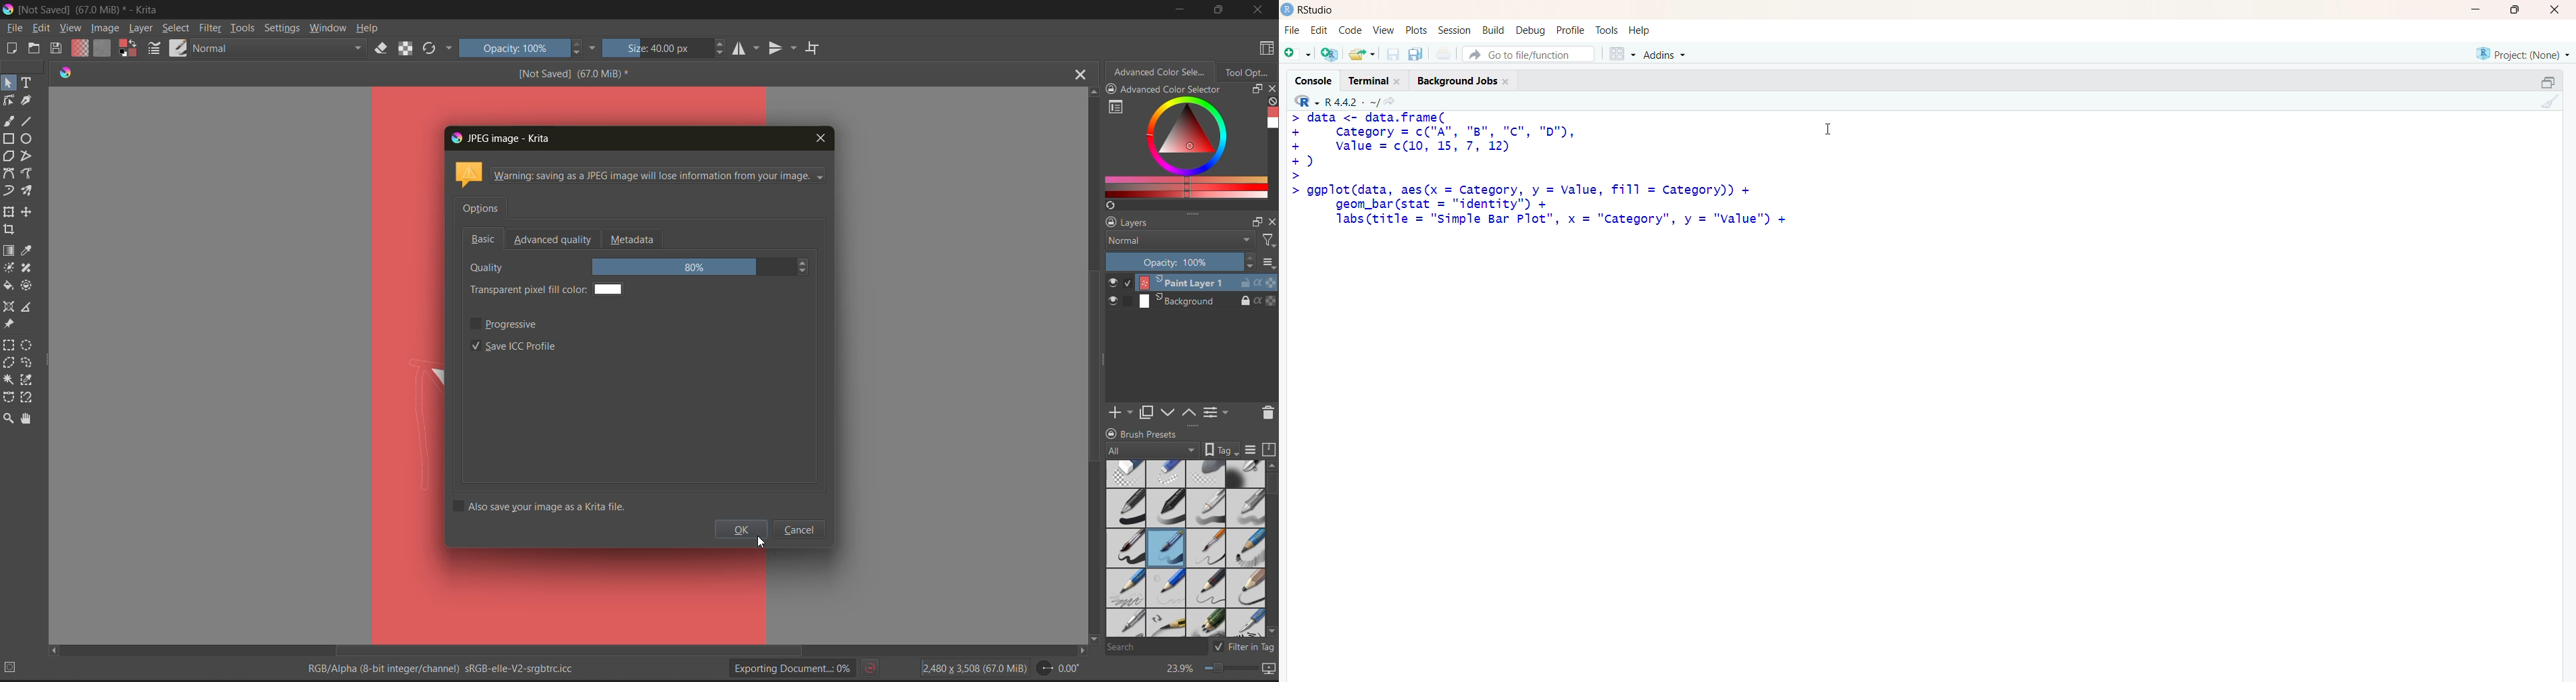  I want to click on tools, so click(1608, 30).